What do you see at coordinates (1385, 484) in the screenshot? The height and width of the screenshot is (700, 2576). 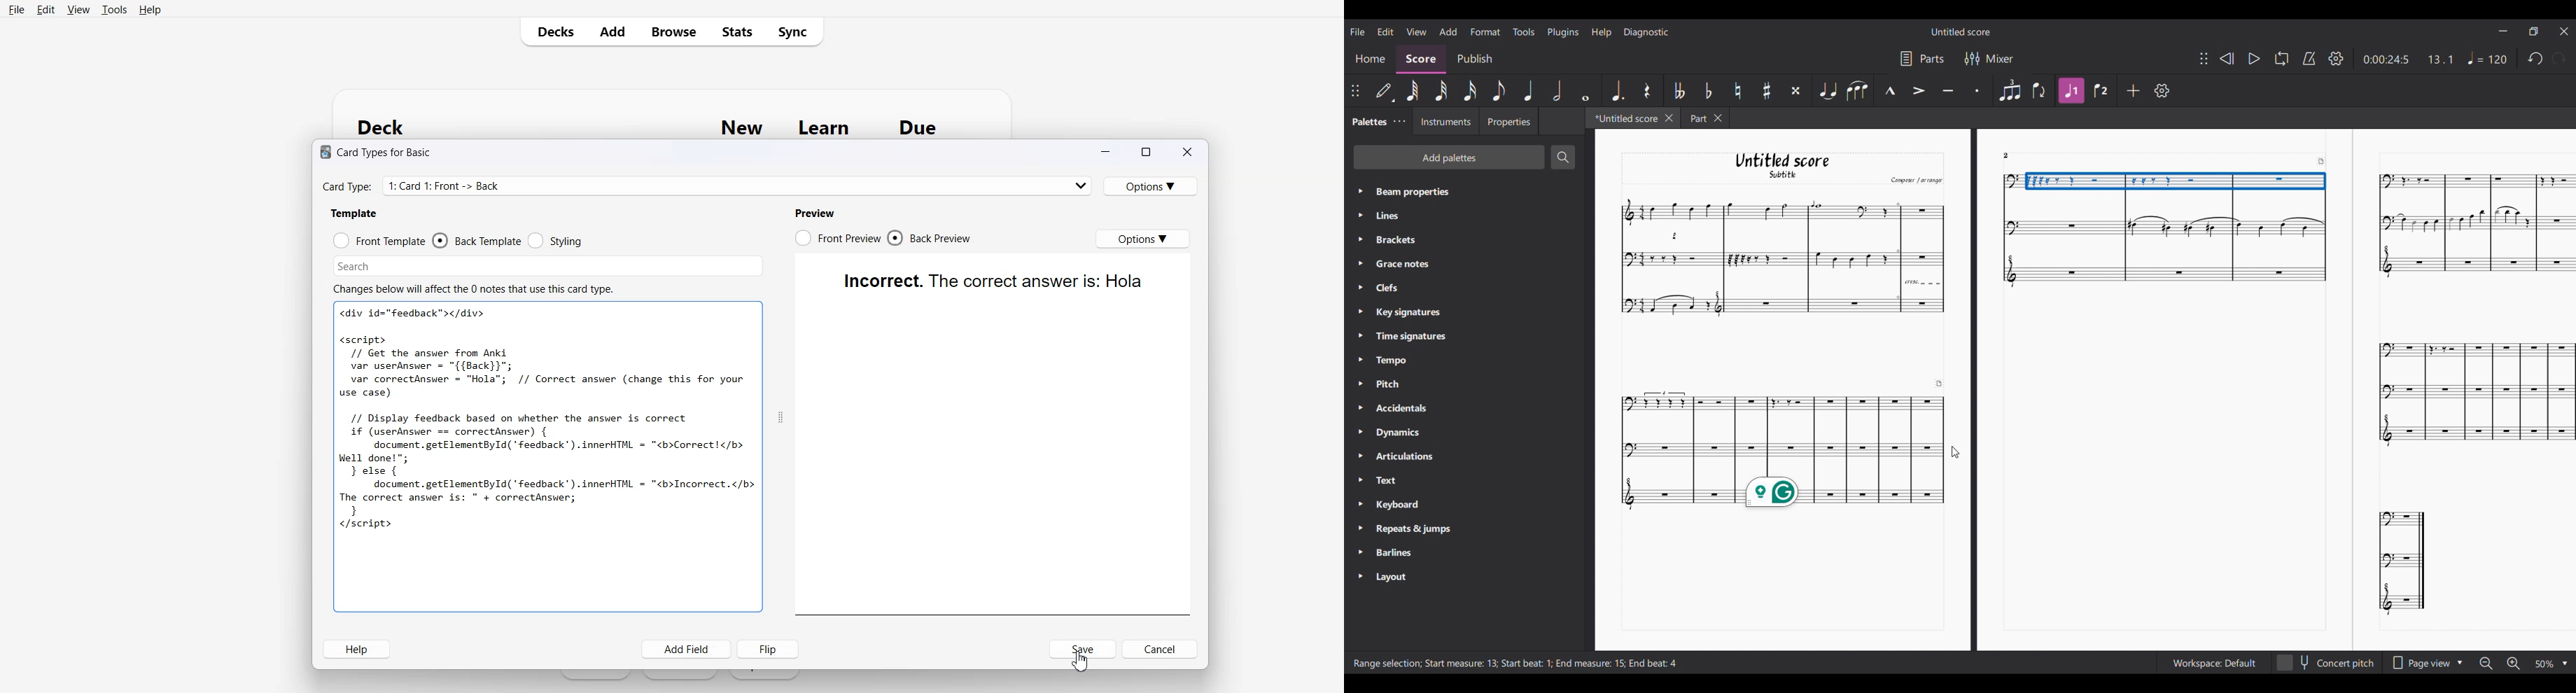 I see `> Text` at bounding box center [1385, 484].